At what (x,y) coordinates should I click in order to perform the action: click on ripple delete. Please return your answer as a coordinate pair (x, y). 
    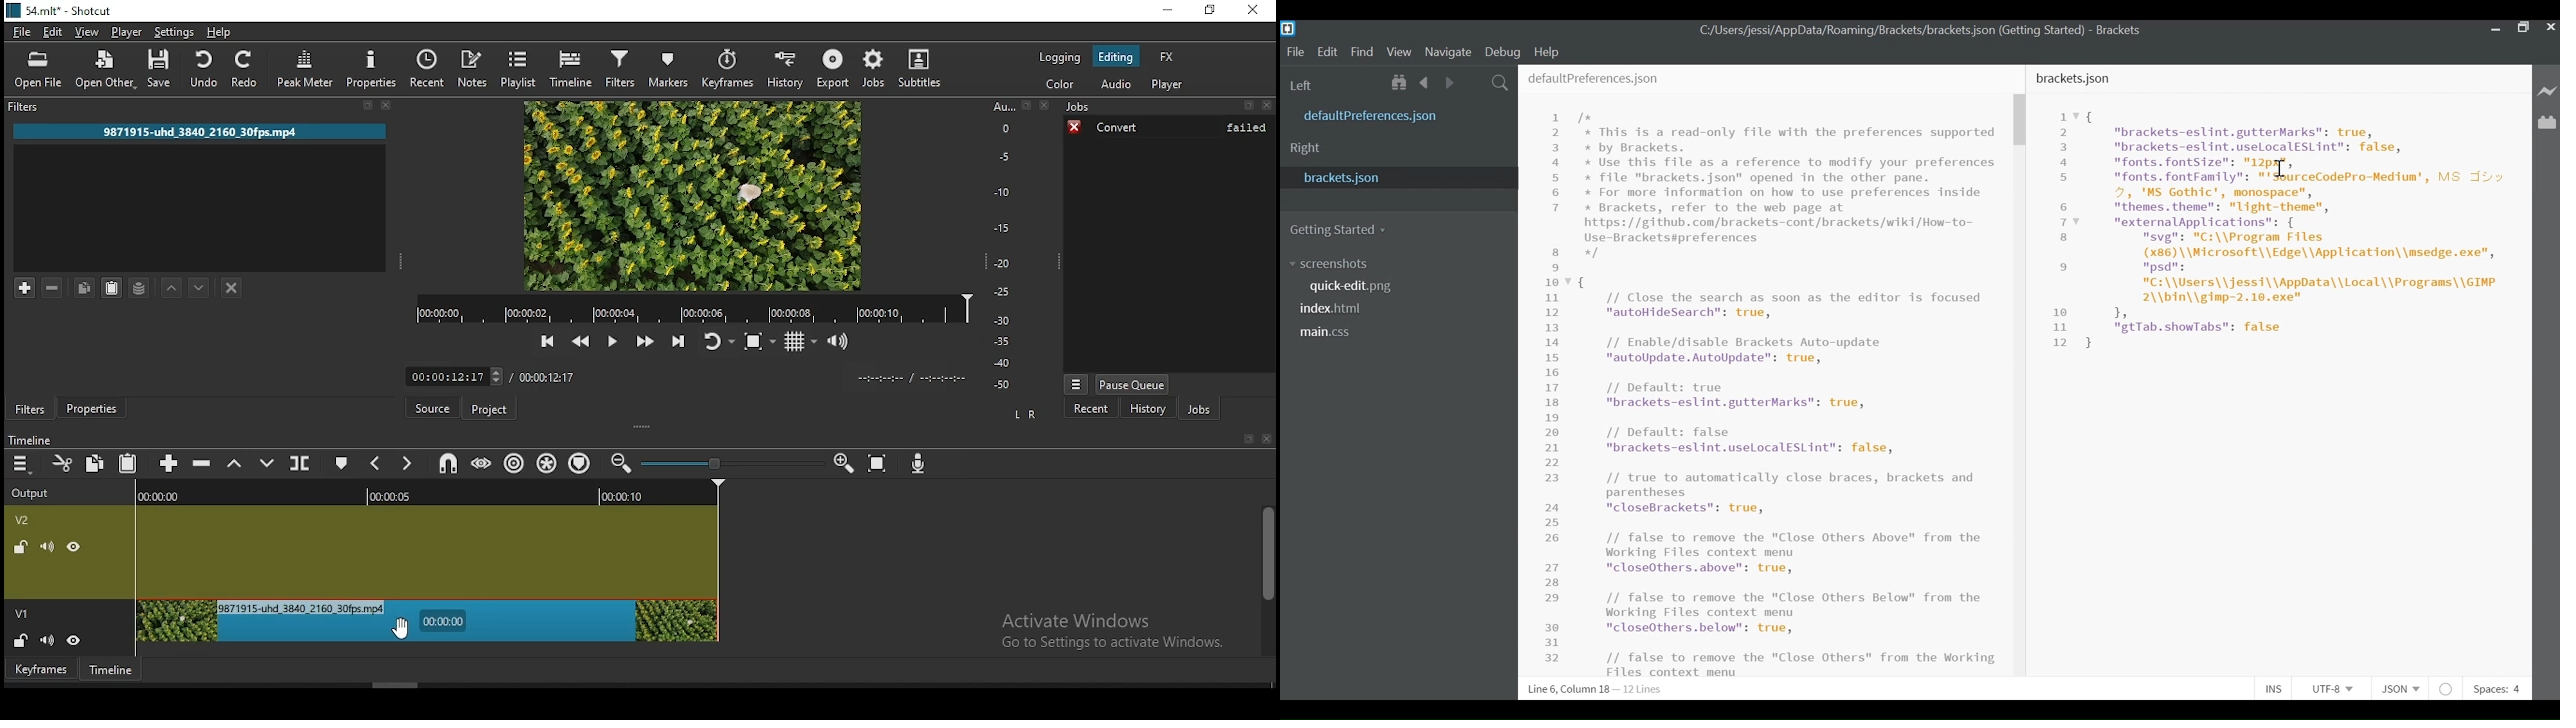
    Looking at the image, I should click on (202, 464).